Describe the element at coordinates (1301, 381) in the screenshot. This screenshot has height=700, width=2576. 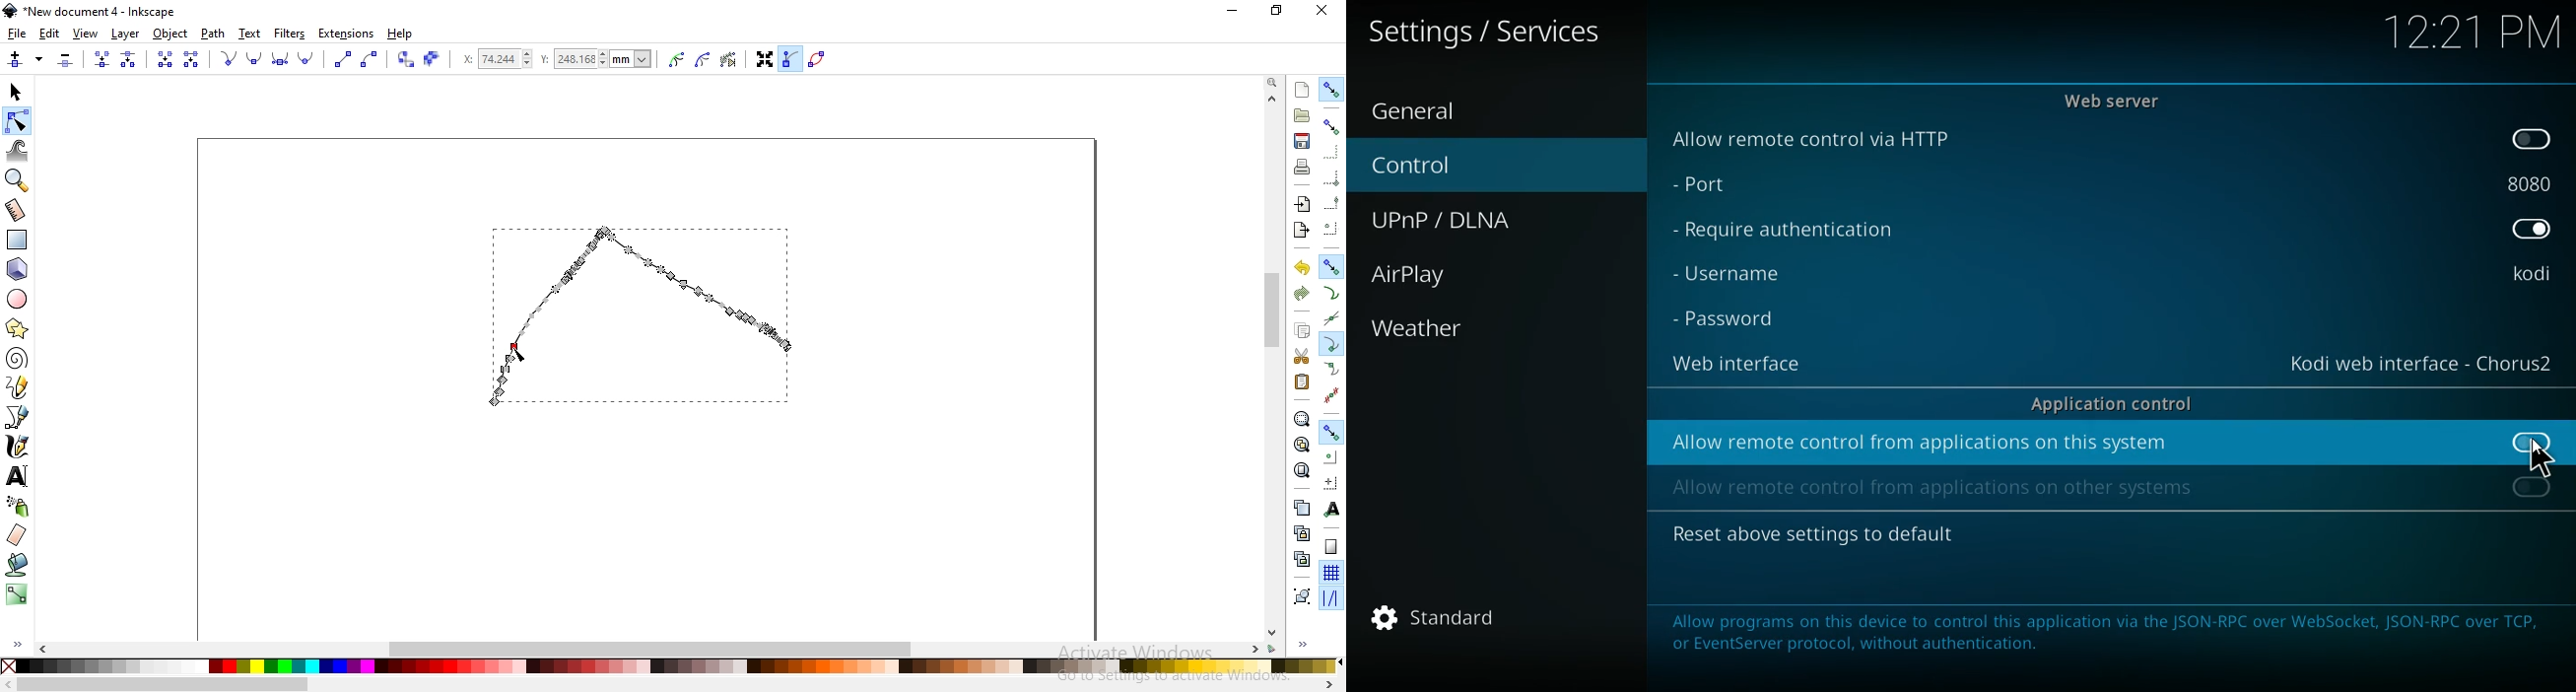
I see `paste` at that location.